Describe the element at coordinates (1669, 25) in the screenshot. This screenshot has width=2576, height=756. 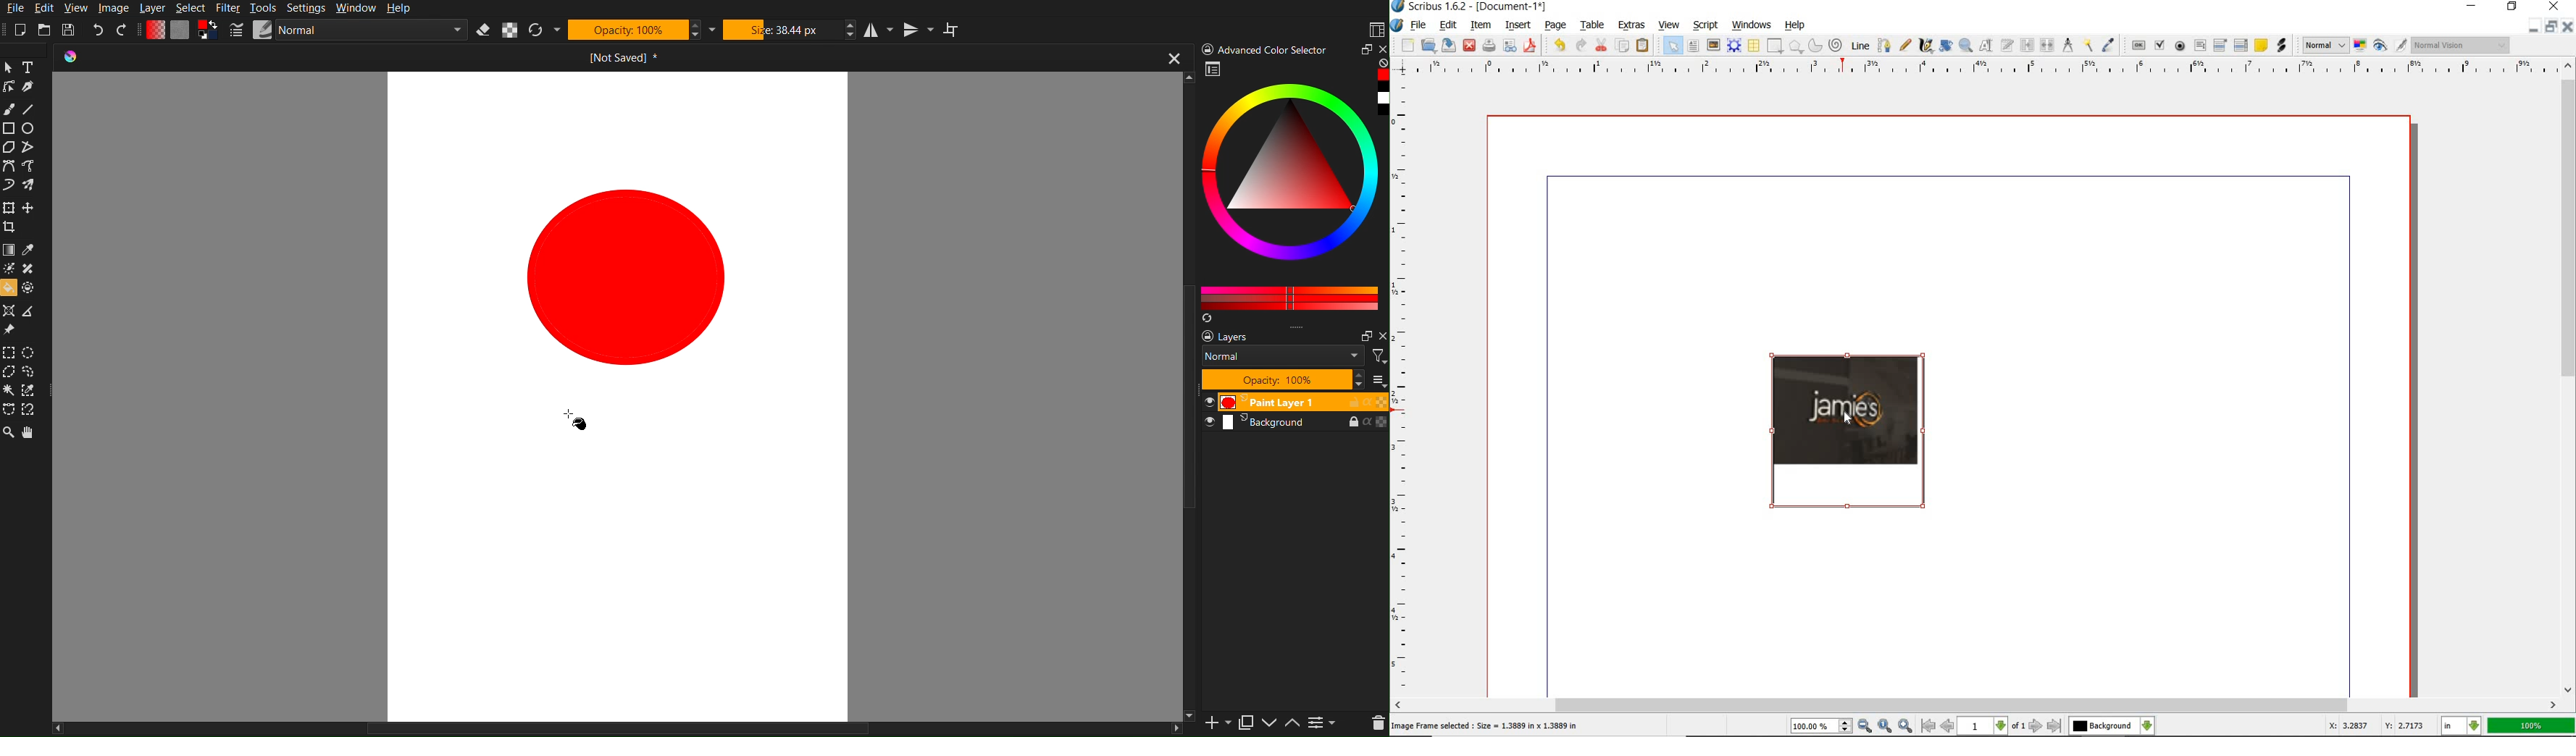
I see `view` at that location.